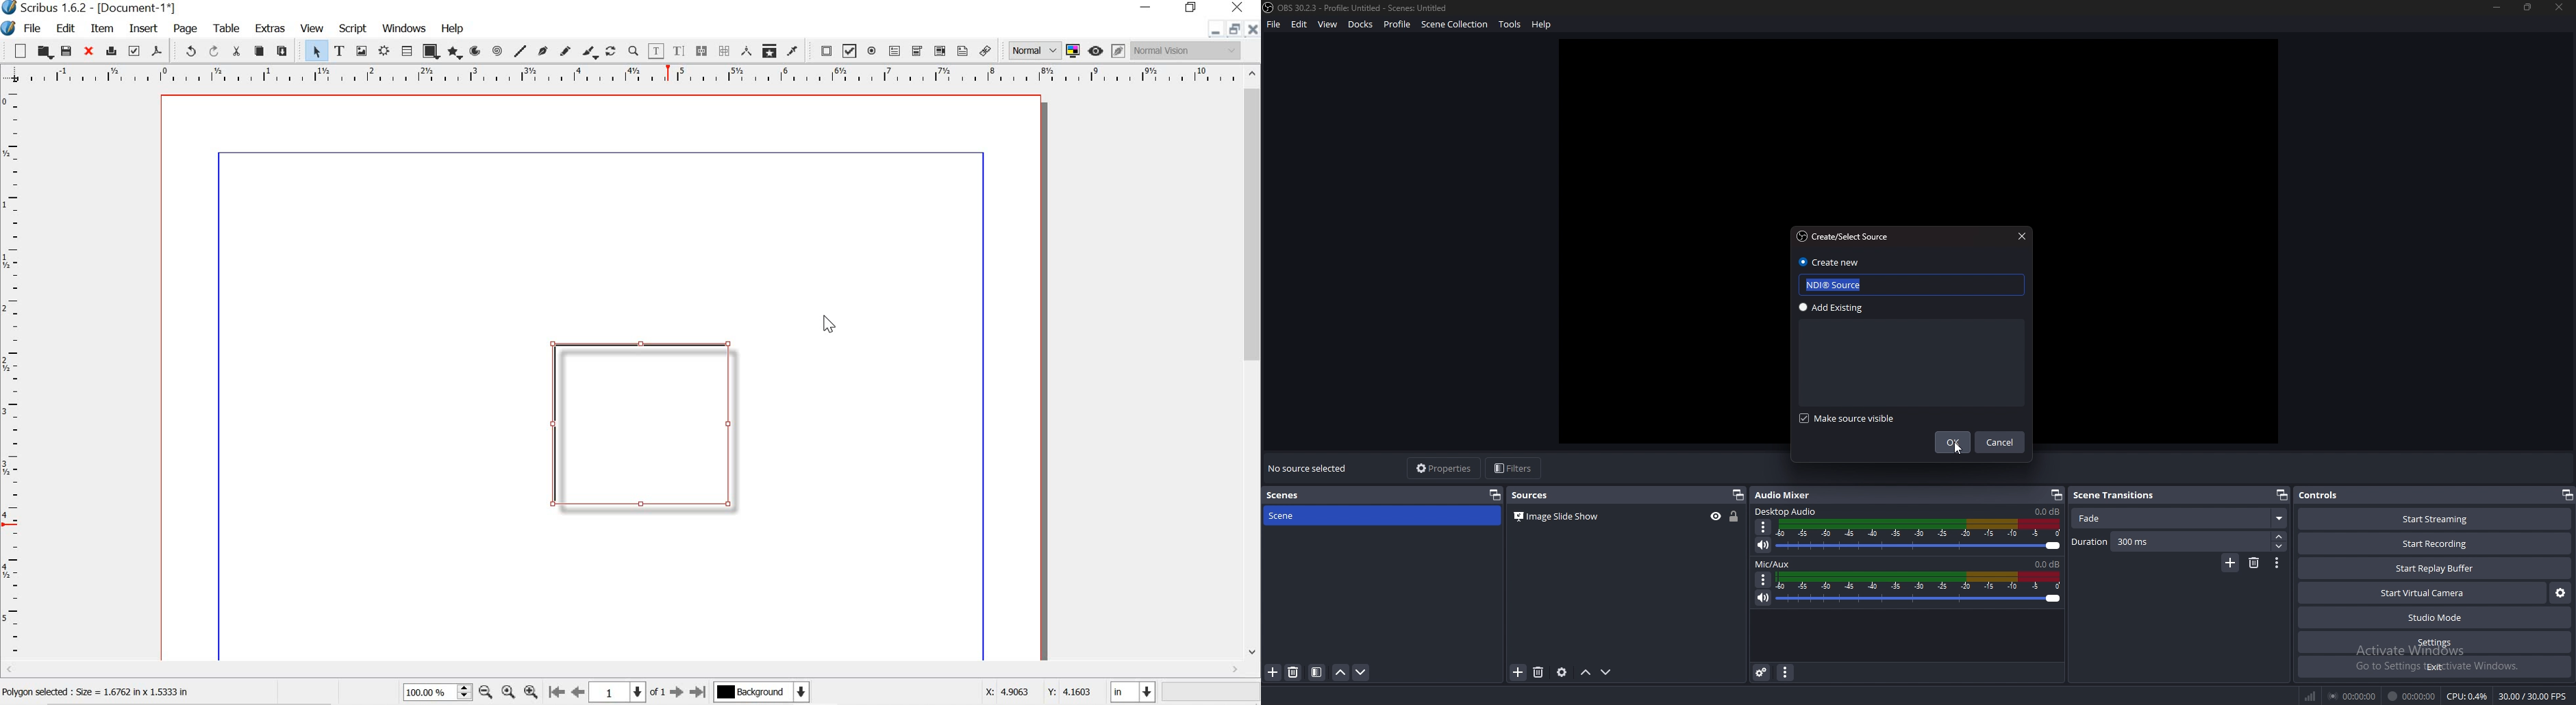  I want to click on link annotation, so click(988, 51).